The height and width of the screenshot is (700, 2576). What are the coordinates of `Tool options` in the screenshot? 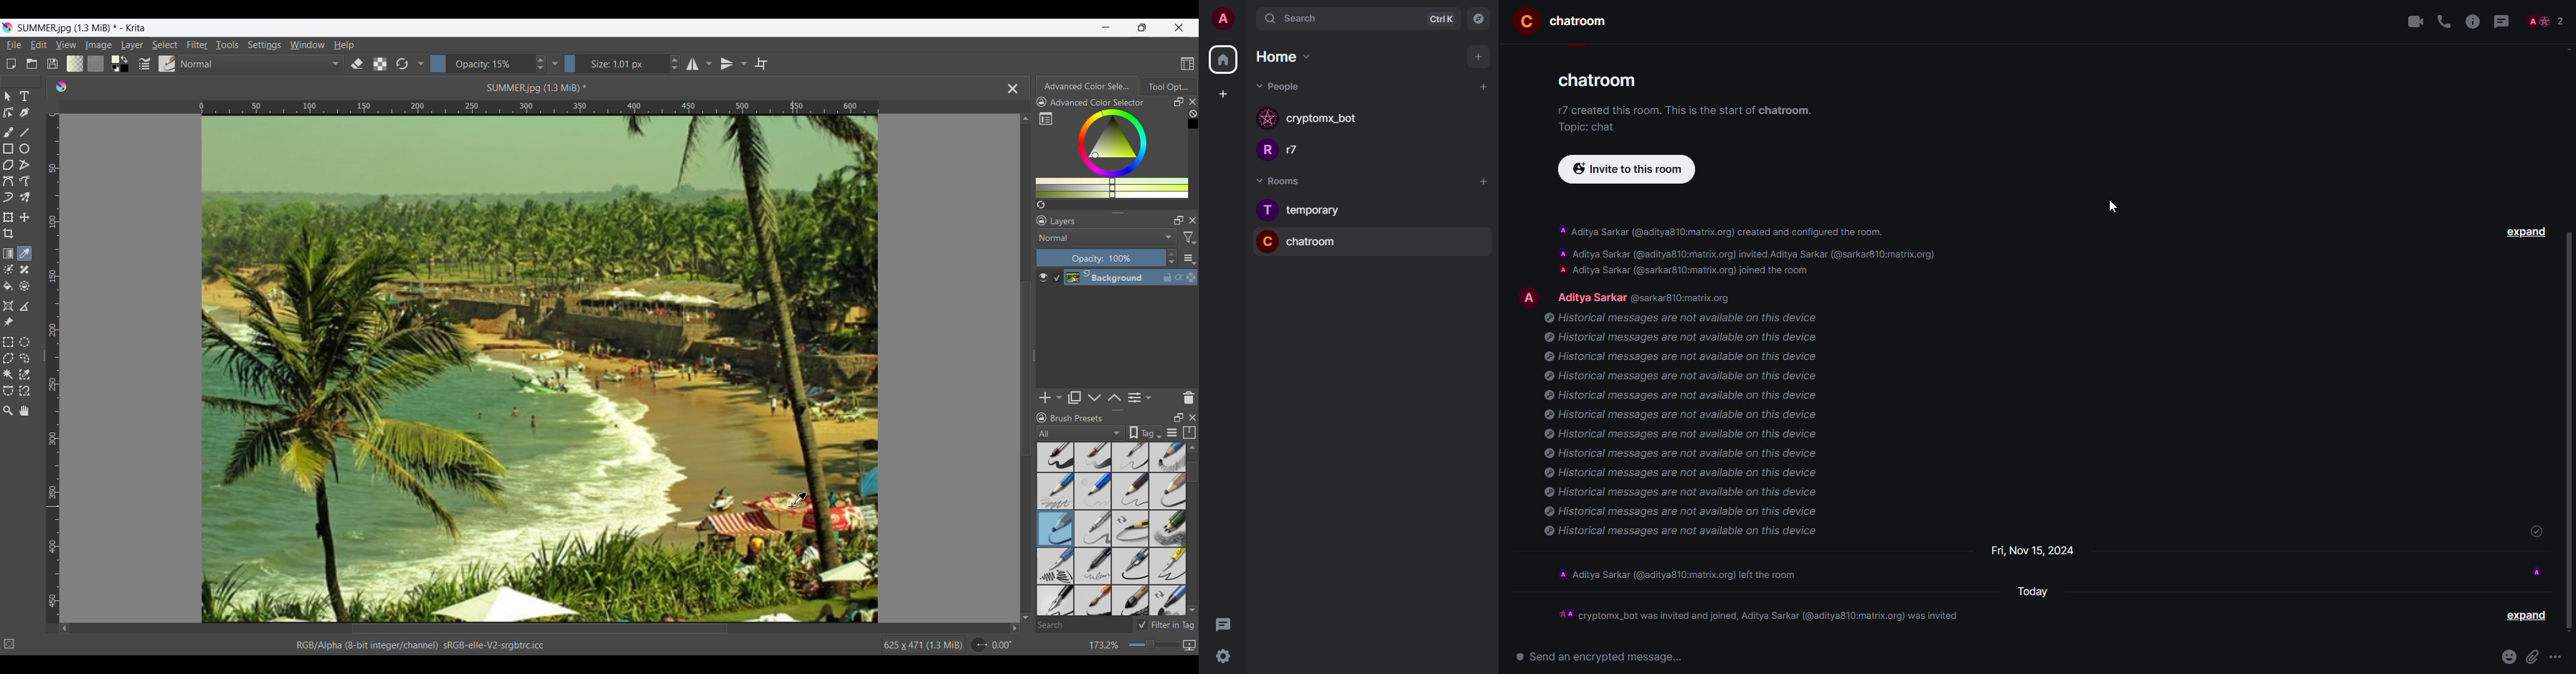 It's located at (1168, 86).